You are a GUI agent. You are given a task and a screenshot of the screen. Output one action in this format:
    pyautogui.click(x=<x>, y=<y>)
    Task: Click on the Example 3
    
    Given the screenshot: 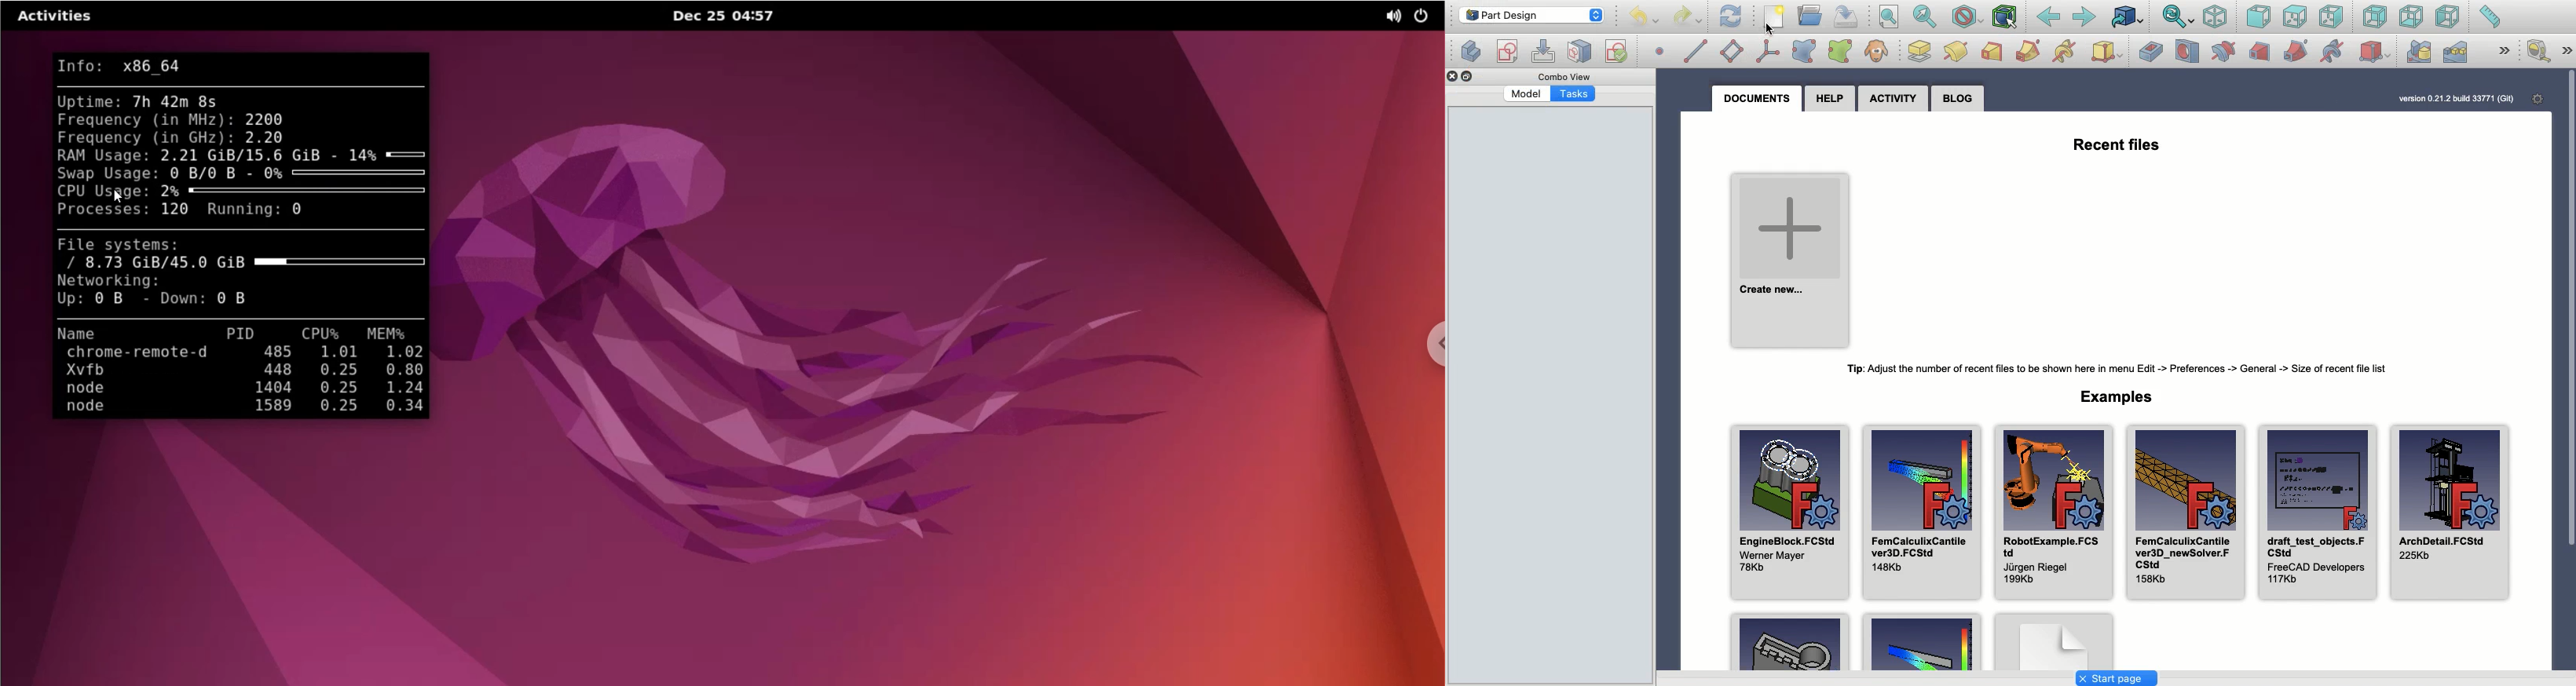 What is the action you would take?
    pyautogui.click(x=2054, y=640)
    